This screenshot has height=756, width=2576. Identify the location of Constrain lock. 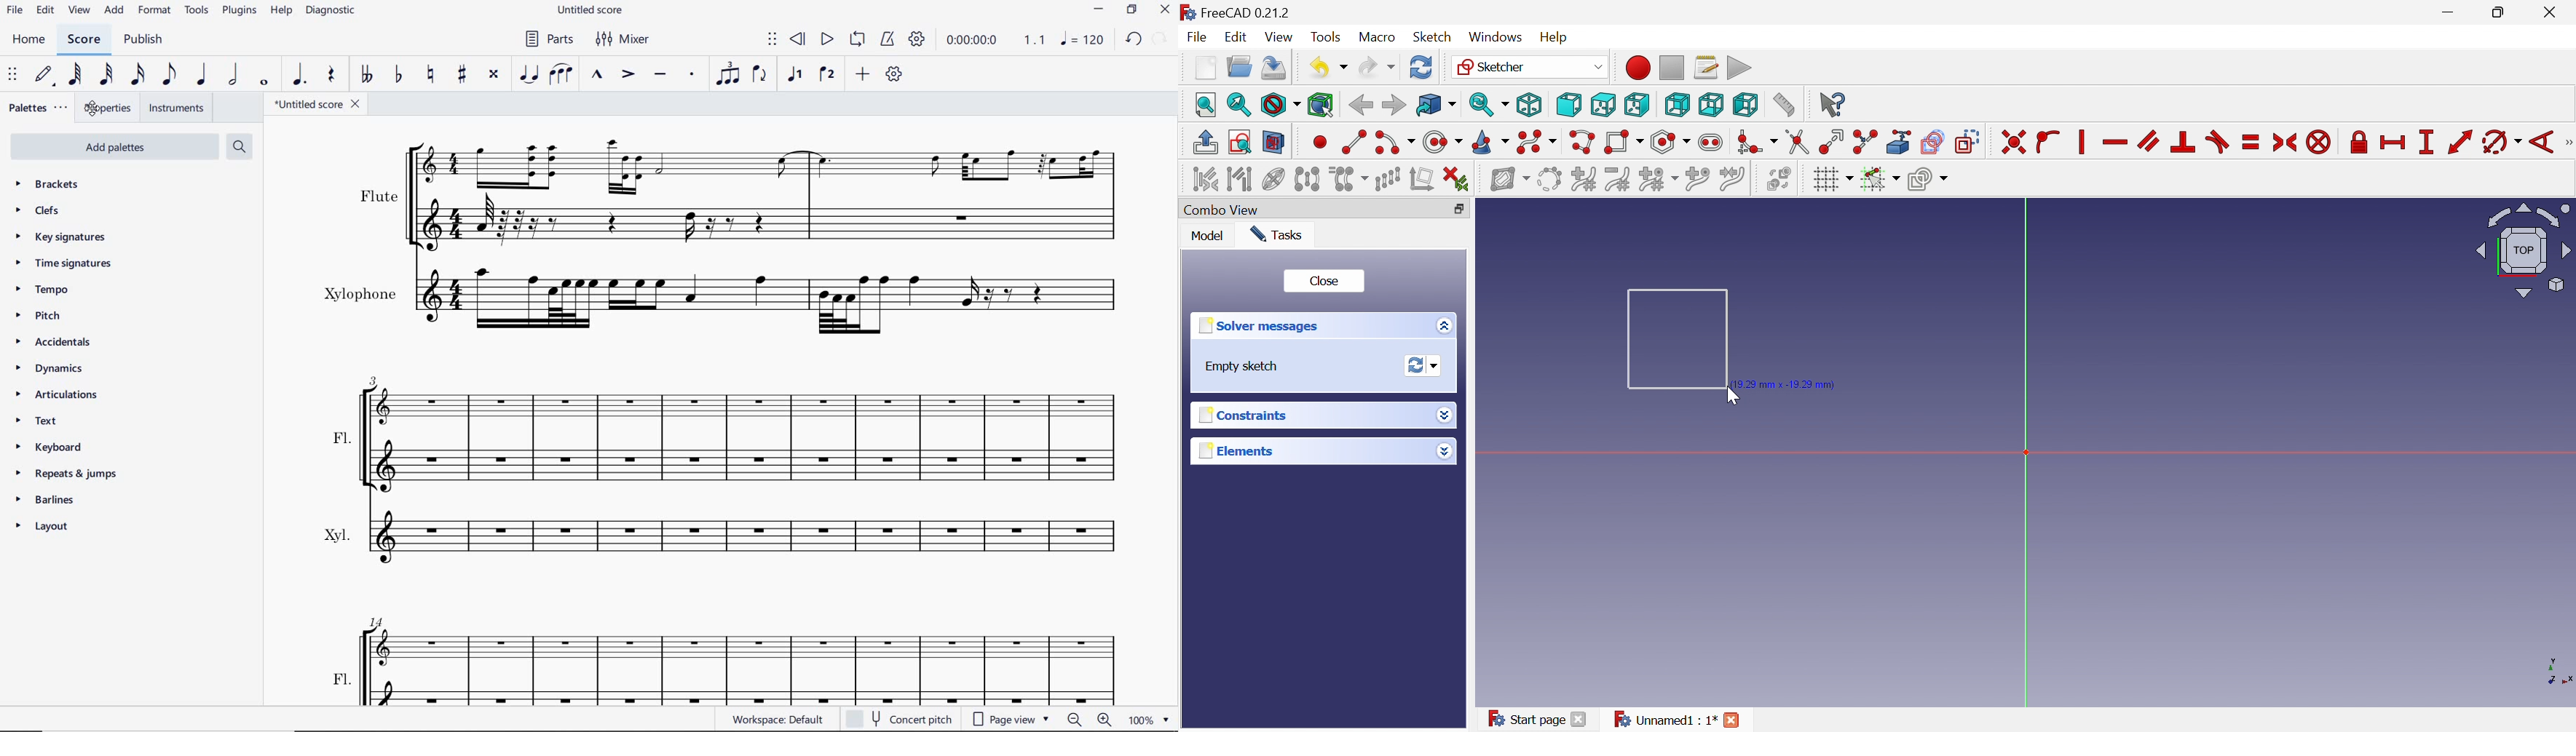
(2359, 140).